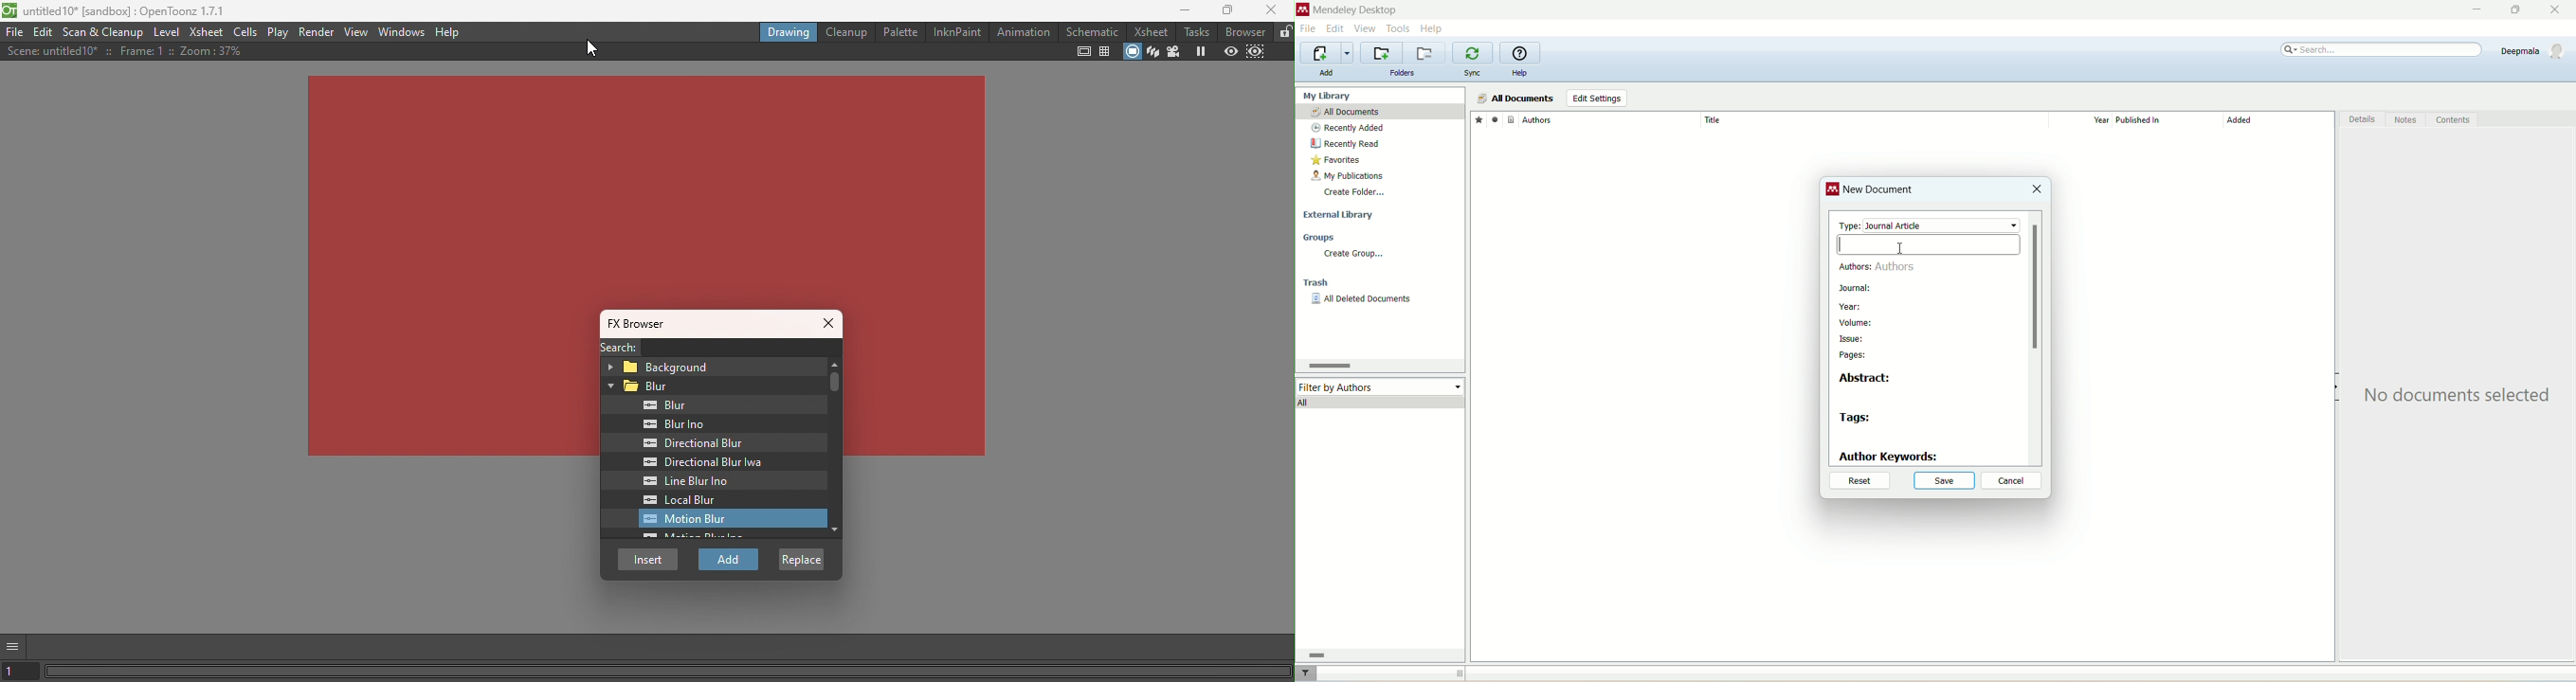  Describe the element at coordinates (1833, 191) in the screenshot. I see `logo` at that location.